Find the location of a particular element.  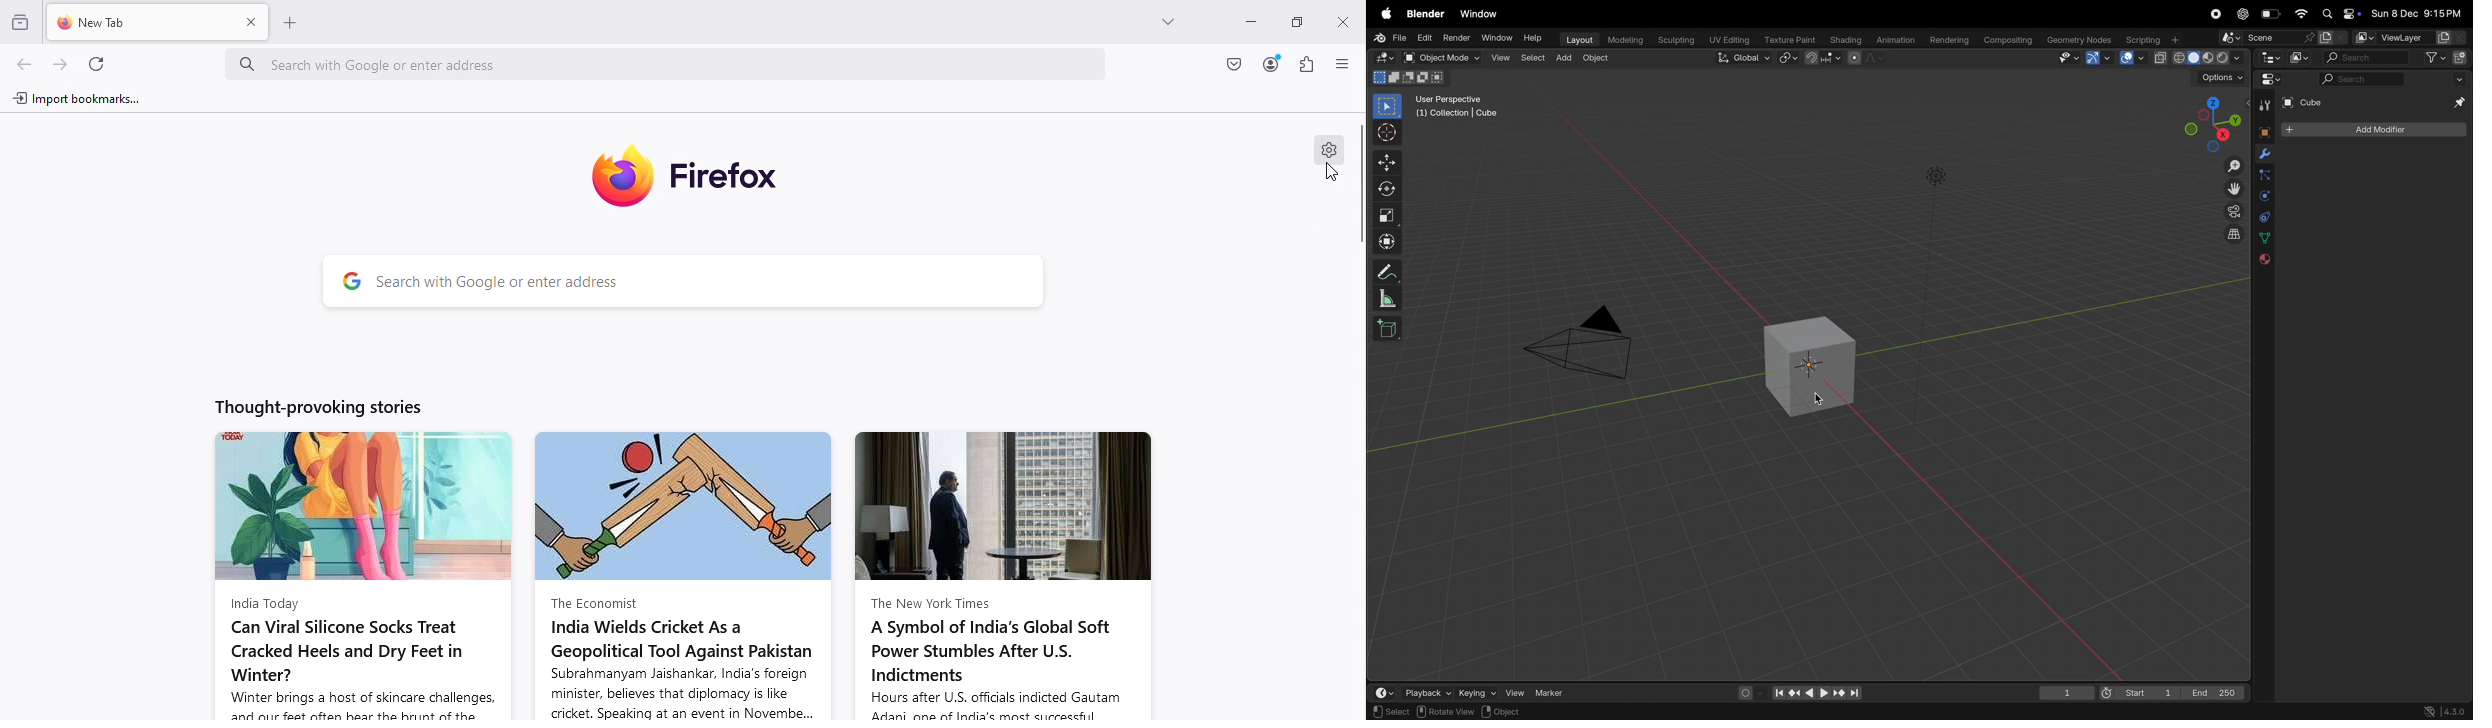

constraints is located at coordinates (2264, 216).